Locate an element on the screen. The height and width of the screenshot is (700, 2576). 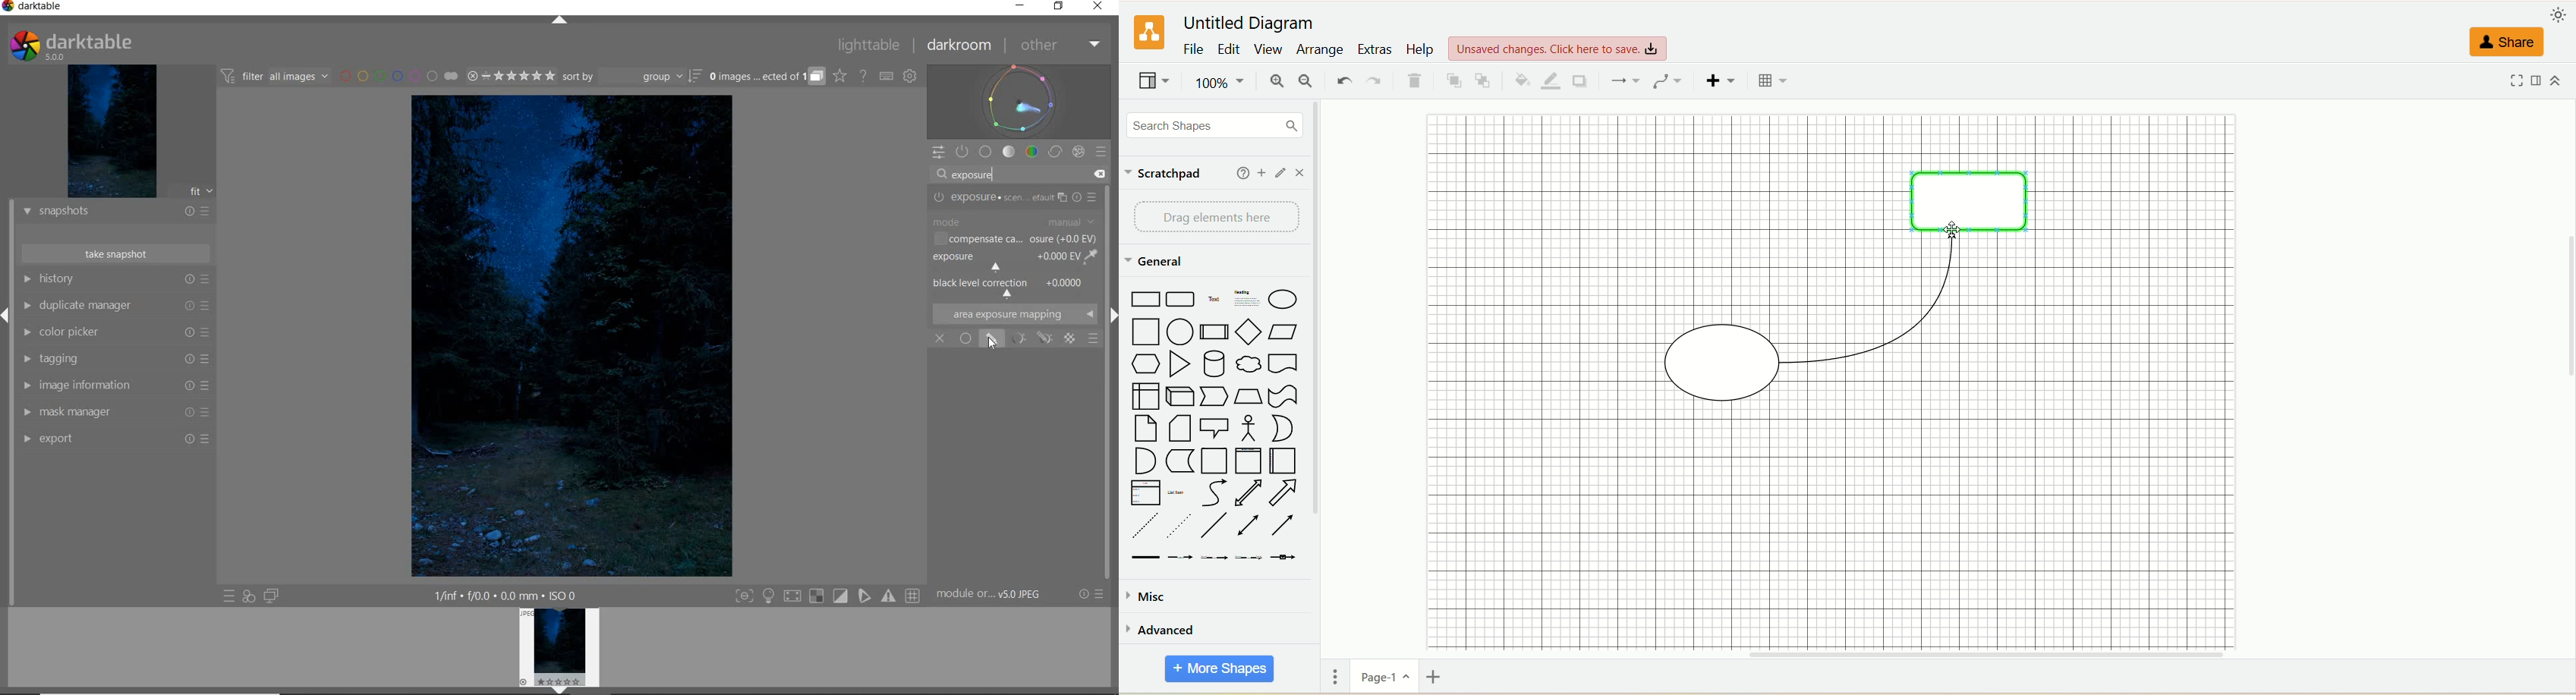
help is located at coordinates (1421, 49).